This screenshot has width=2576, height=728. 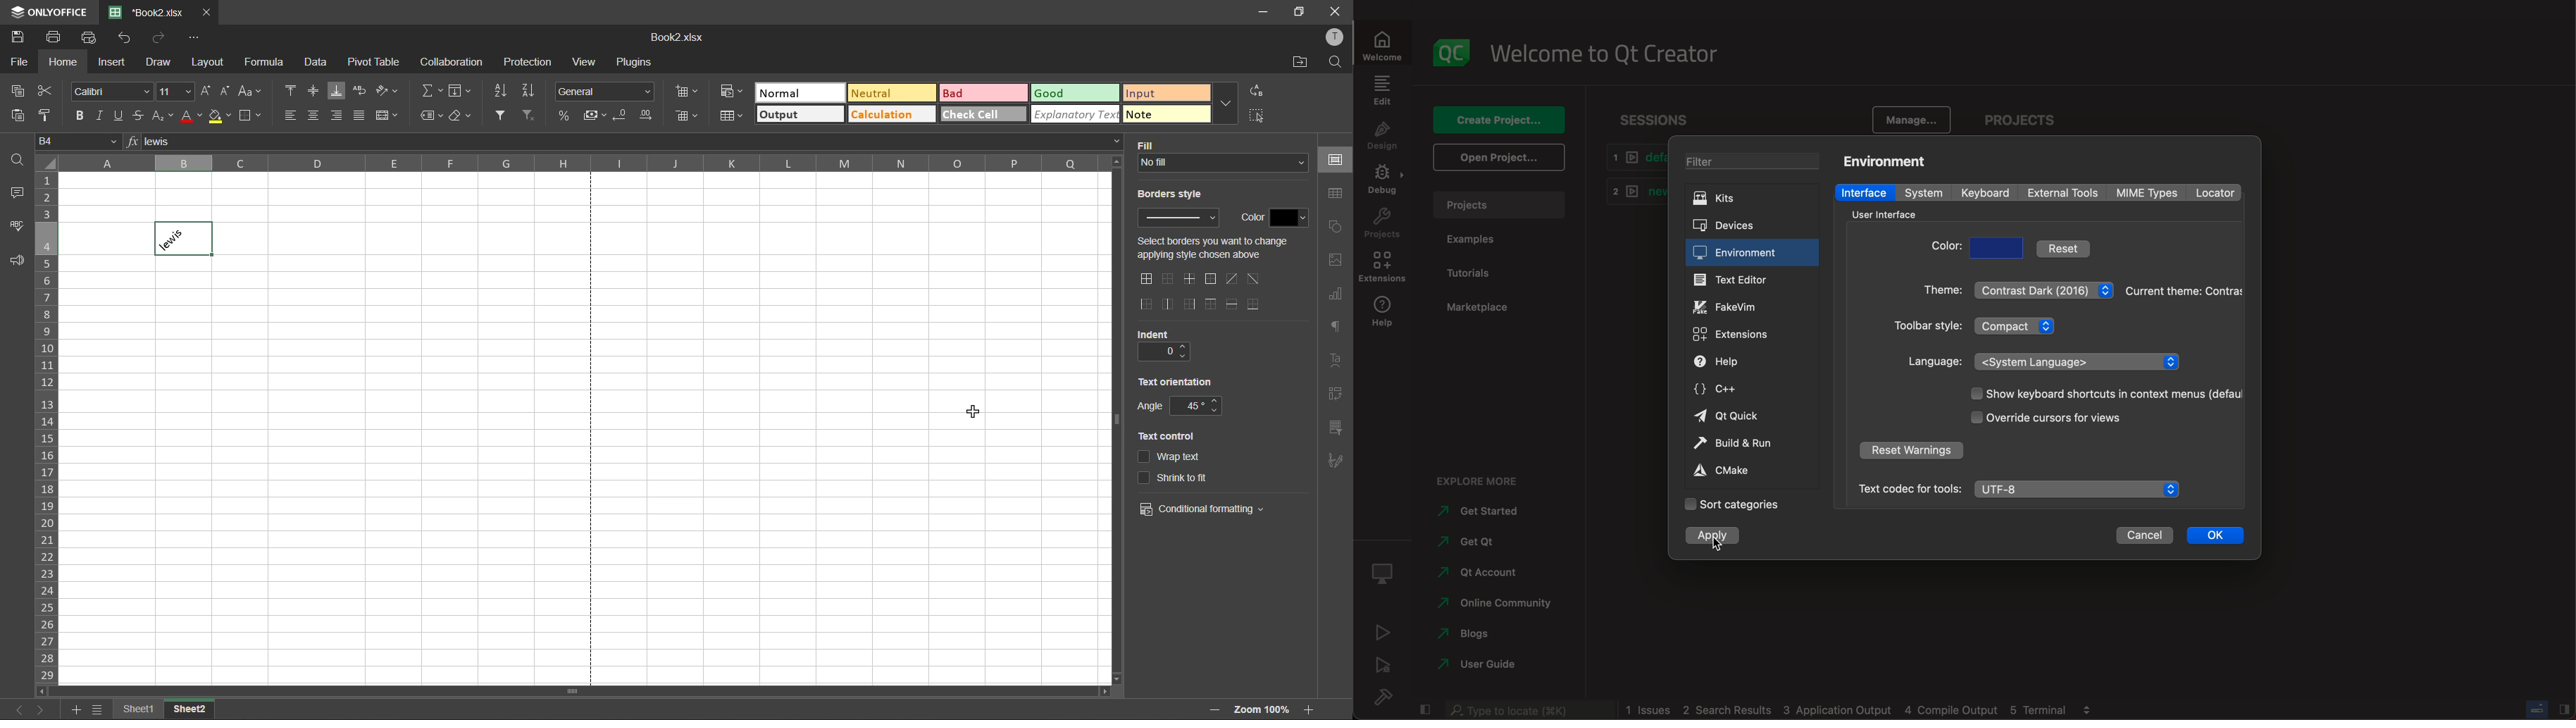 What do you see at coordinates (2145, 535) in the screenshot?
I see `cancel` at bounding box center [2145, 535].